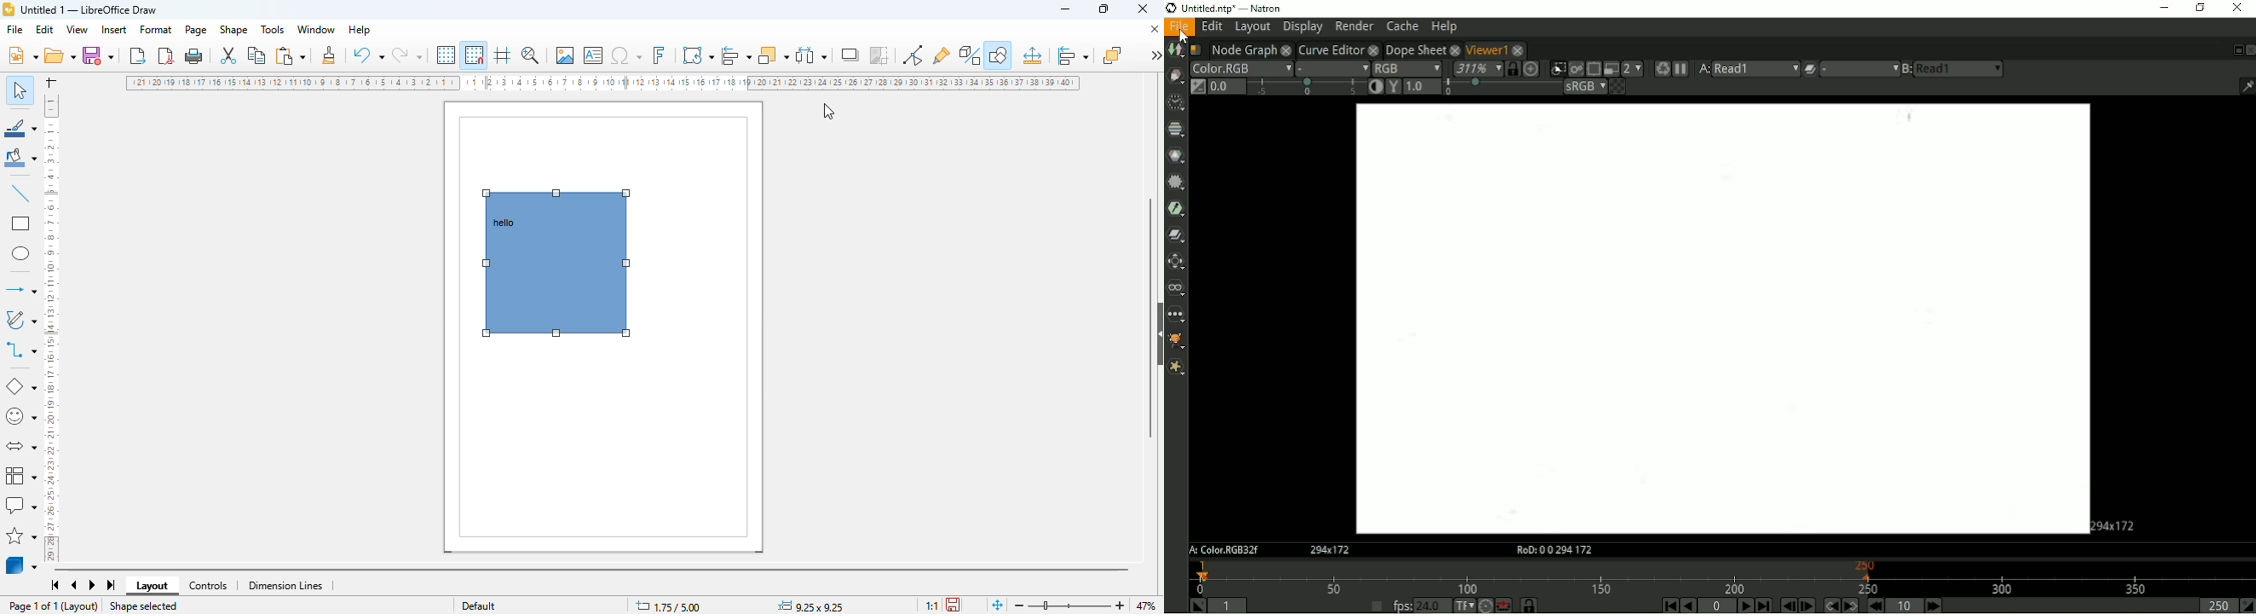  Describe the element at coordinates (1020, 606) in the screenshot. I see `zoom out` at that location.